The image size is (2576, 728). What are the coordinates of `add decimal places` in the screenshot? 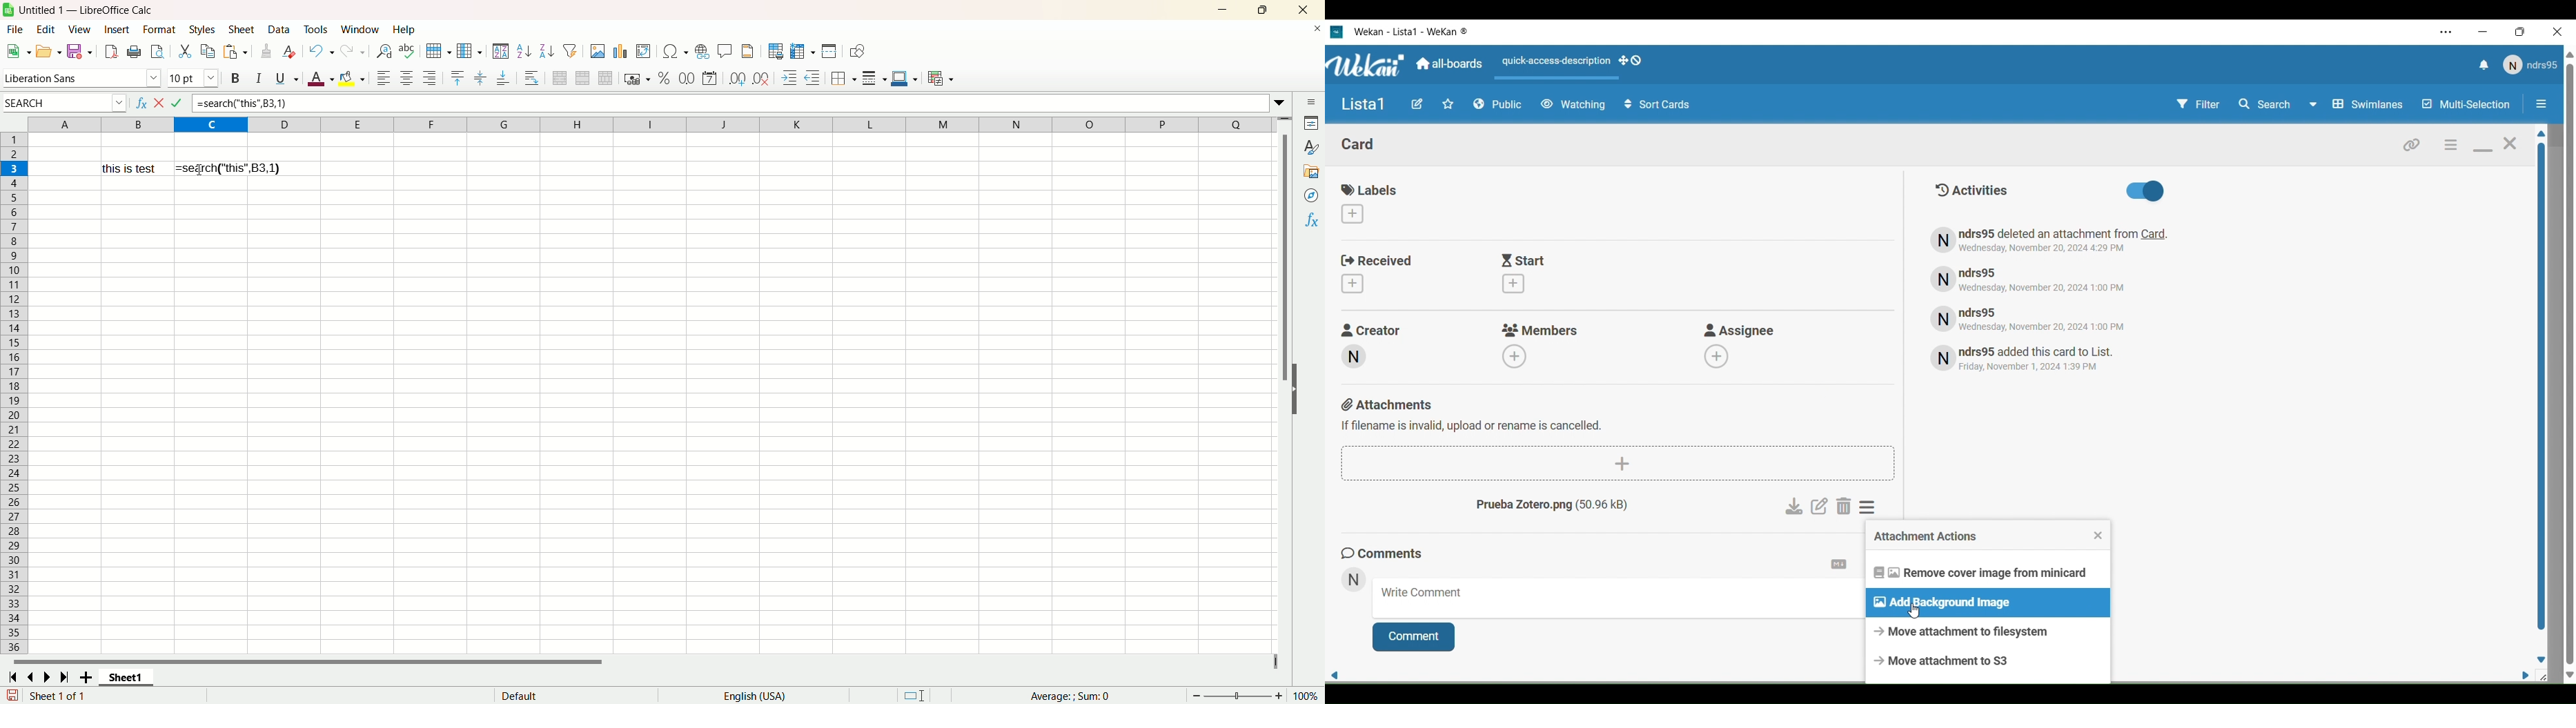 It's located at (736, 79).